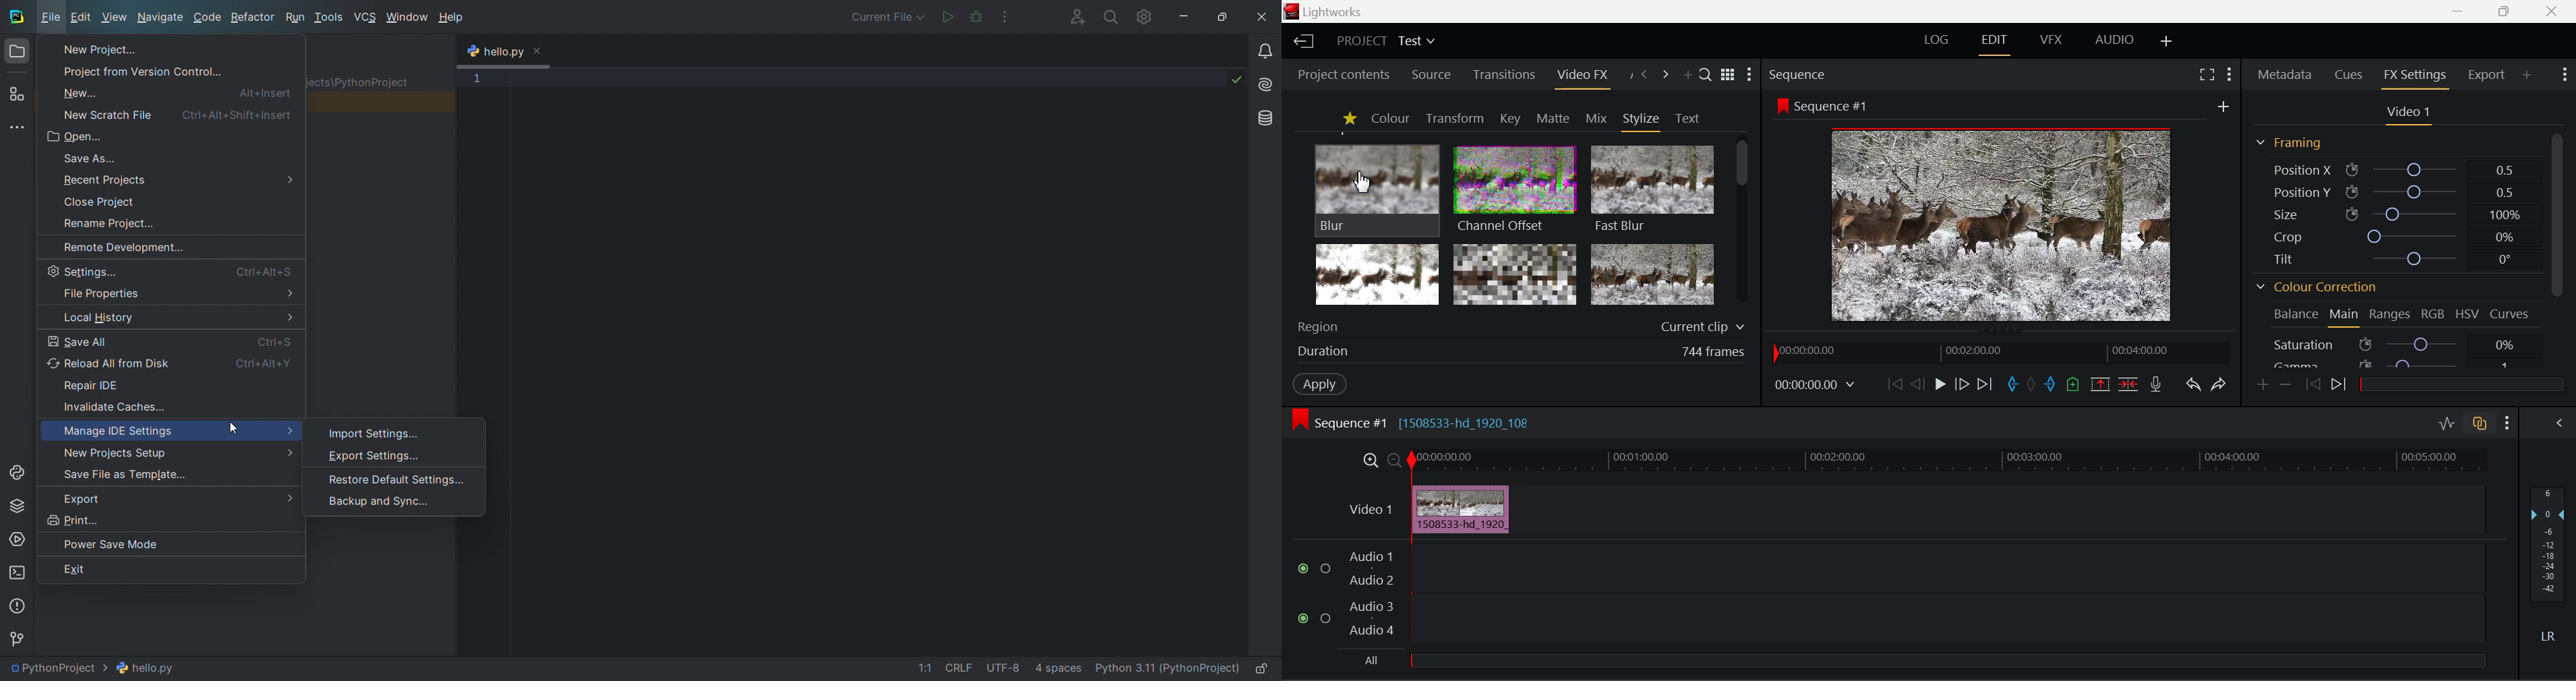 This screenshot has height=700, width=2576. Describe the element at coordinates (538, 49) in the screenshot. I see `close` at that location.